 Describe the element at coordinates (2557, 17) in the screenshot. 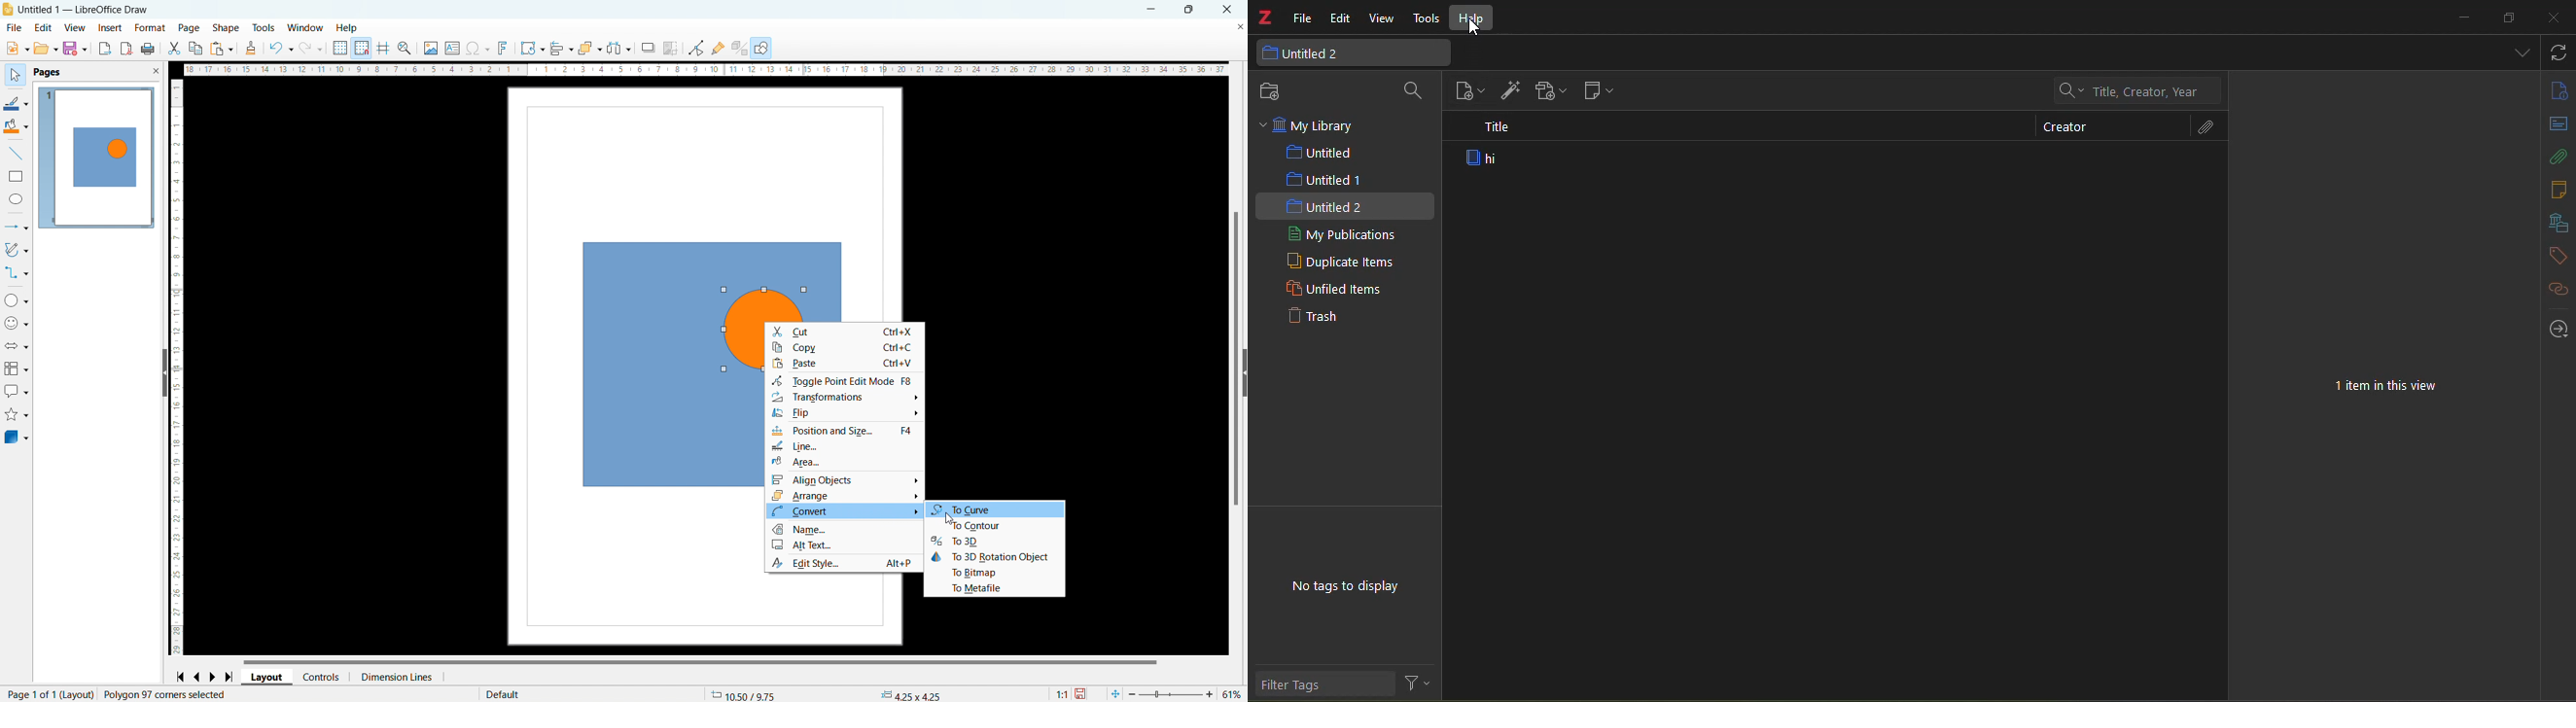

I see `close` at that location.